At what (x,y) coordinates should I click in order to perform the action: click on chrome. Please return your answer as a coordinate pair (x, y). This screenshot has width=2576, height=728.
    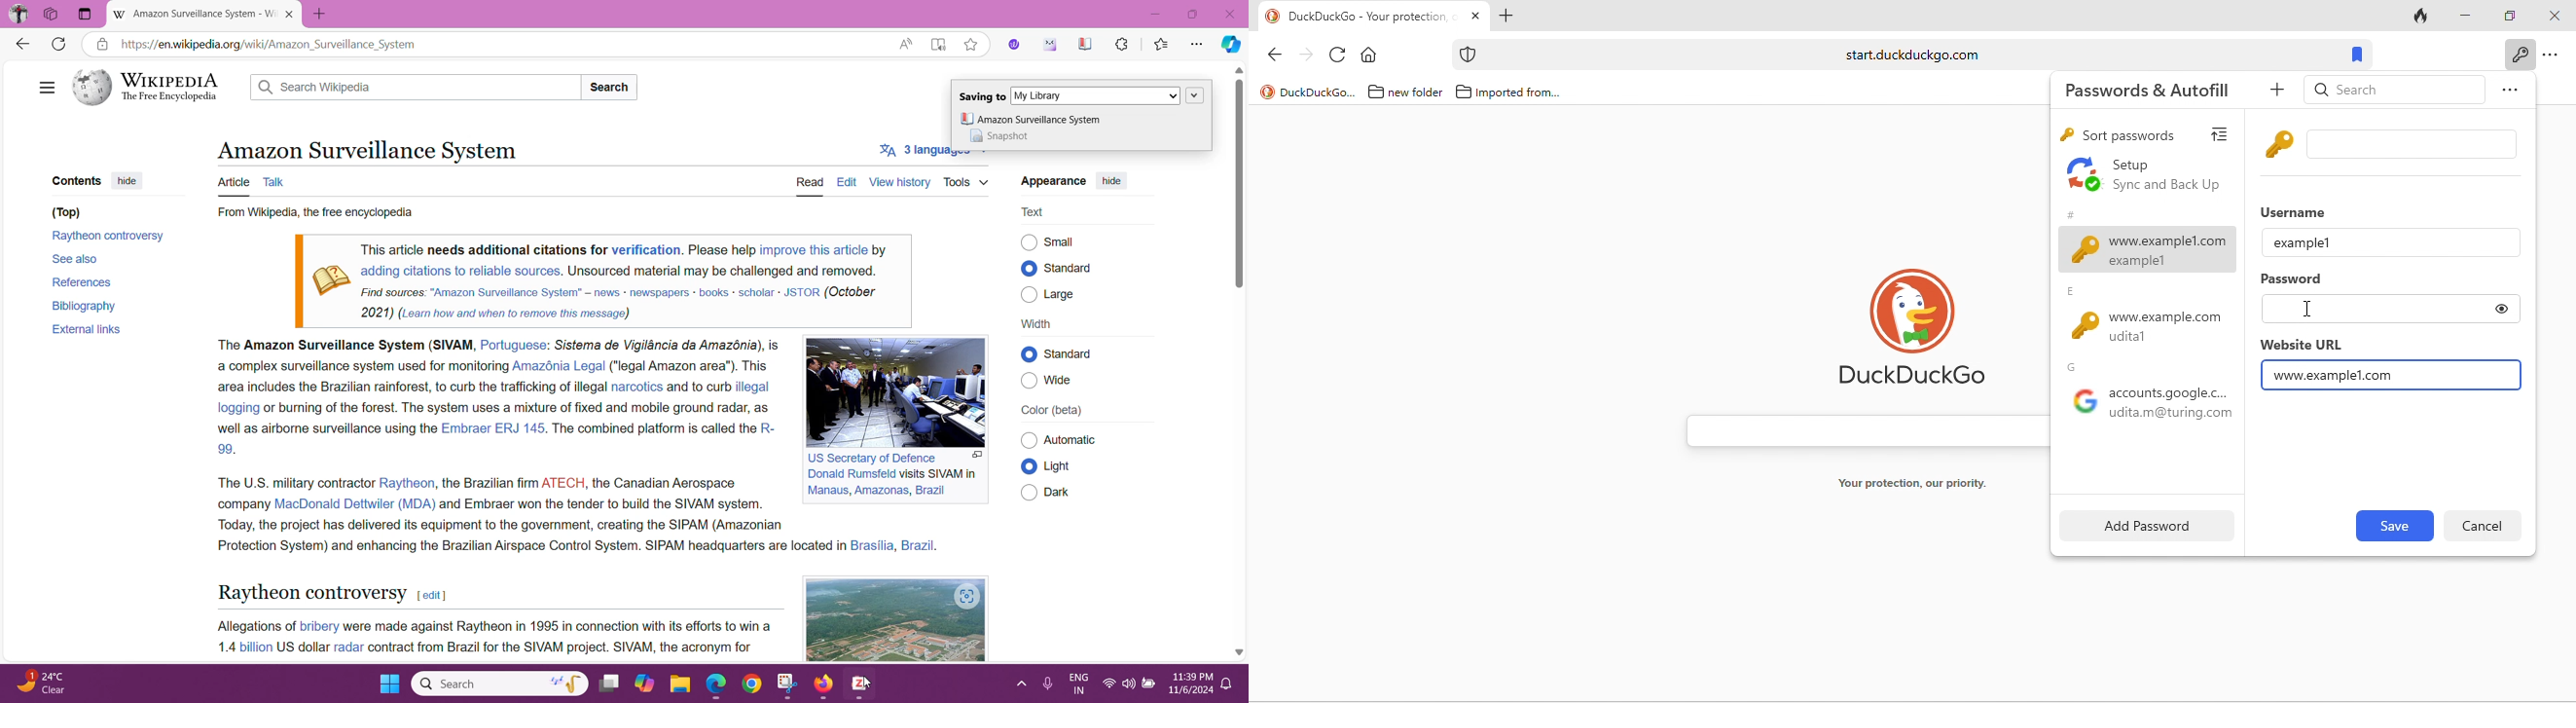
    Looking at the image, I should click on (754, 685).